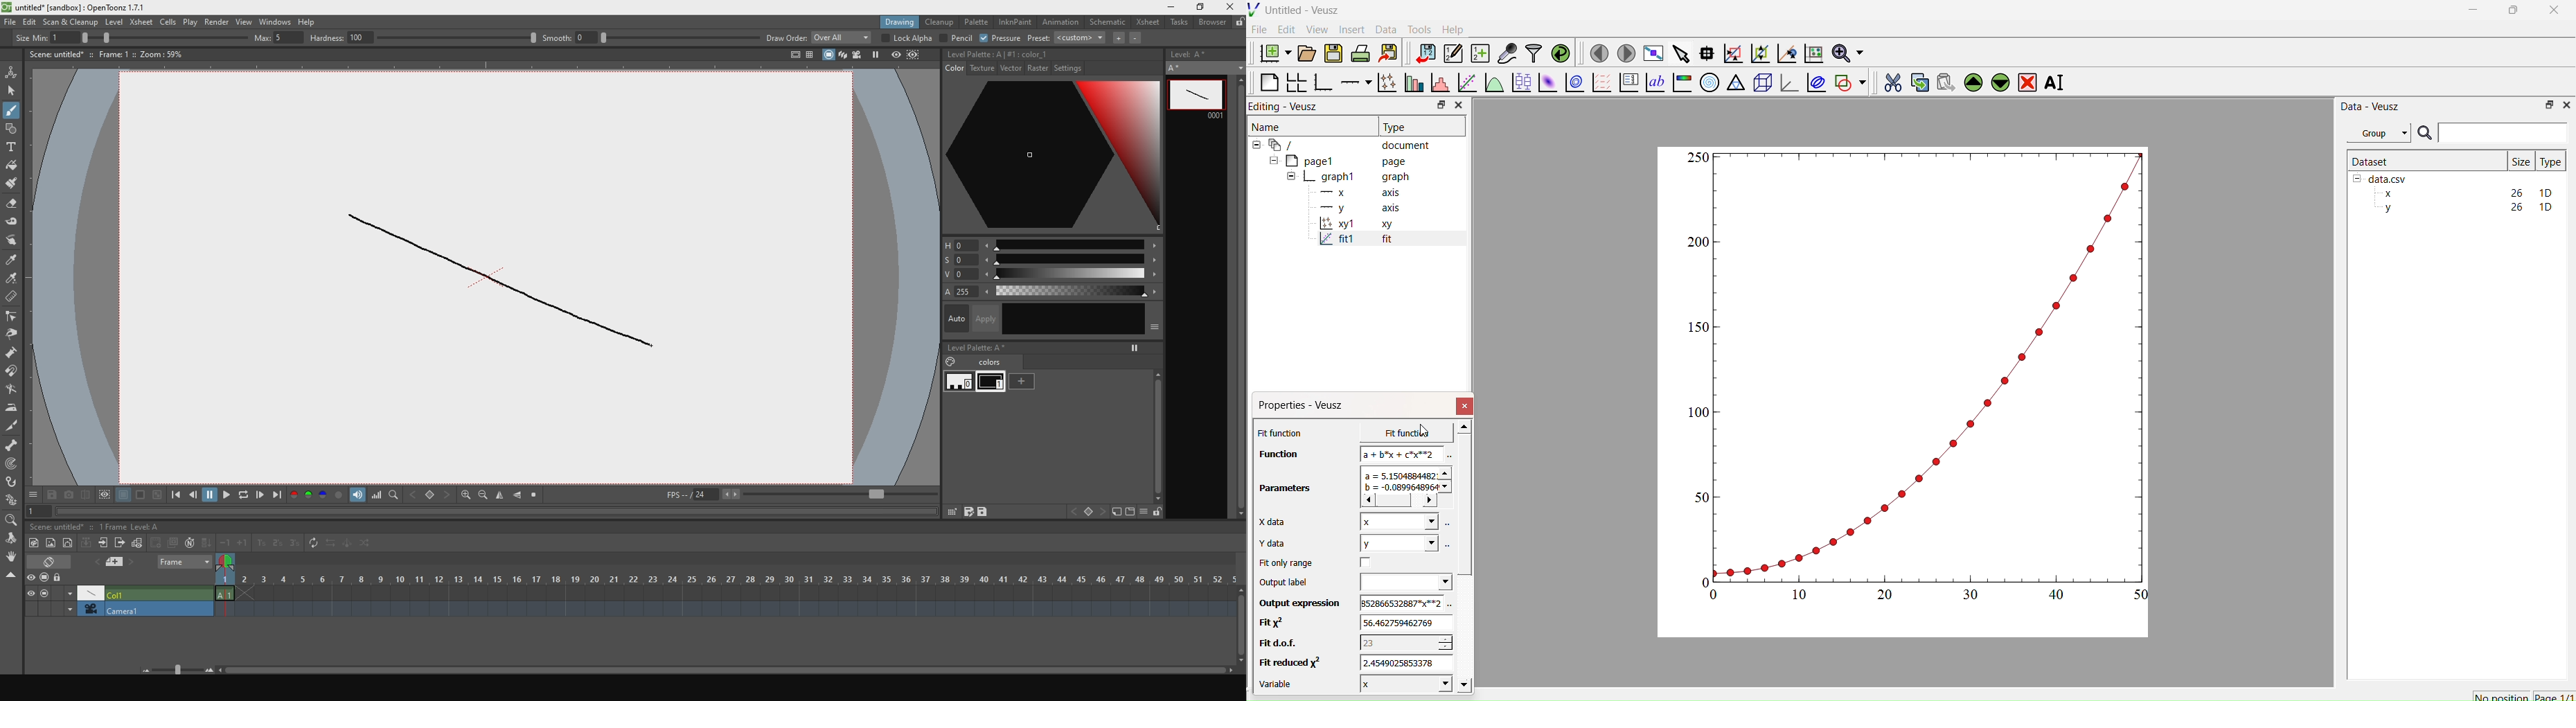  I want to click on volume, so click(377, 495).